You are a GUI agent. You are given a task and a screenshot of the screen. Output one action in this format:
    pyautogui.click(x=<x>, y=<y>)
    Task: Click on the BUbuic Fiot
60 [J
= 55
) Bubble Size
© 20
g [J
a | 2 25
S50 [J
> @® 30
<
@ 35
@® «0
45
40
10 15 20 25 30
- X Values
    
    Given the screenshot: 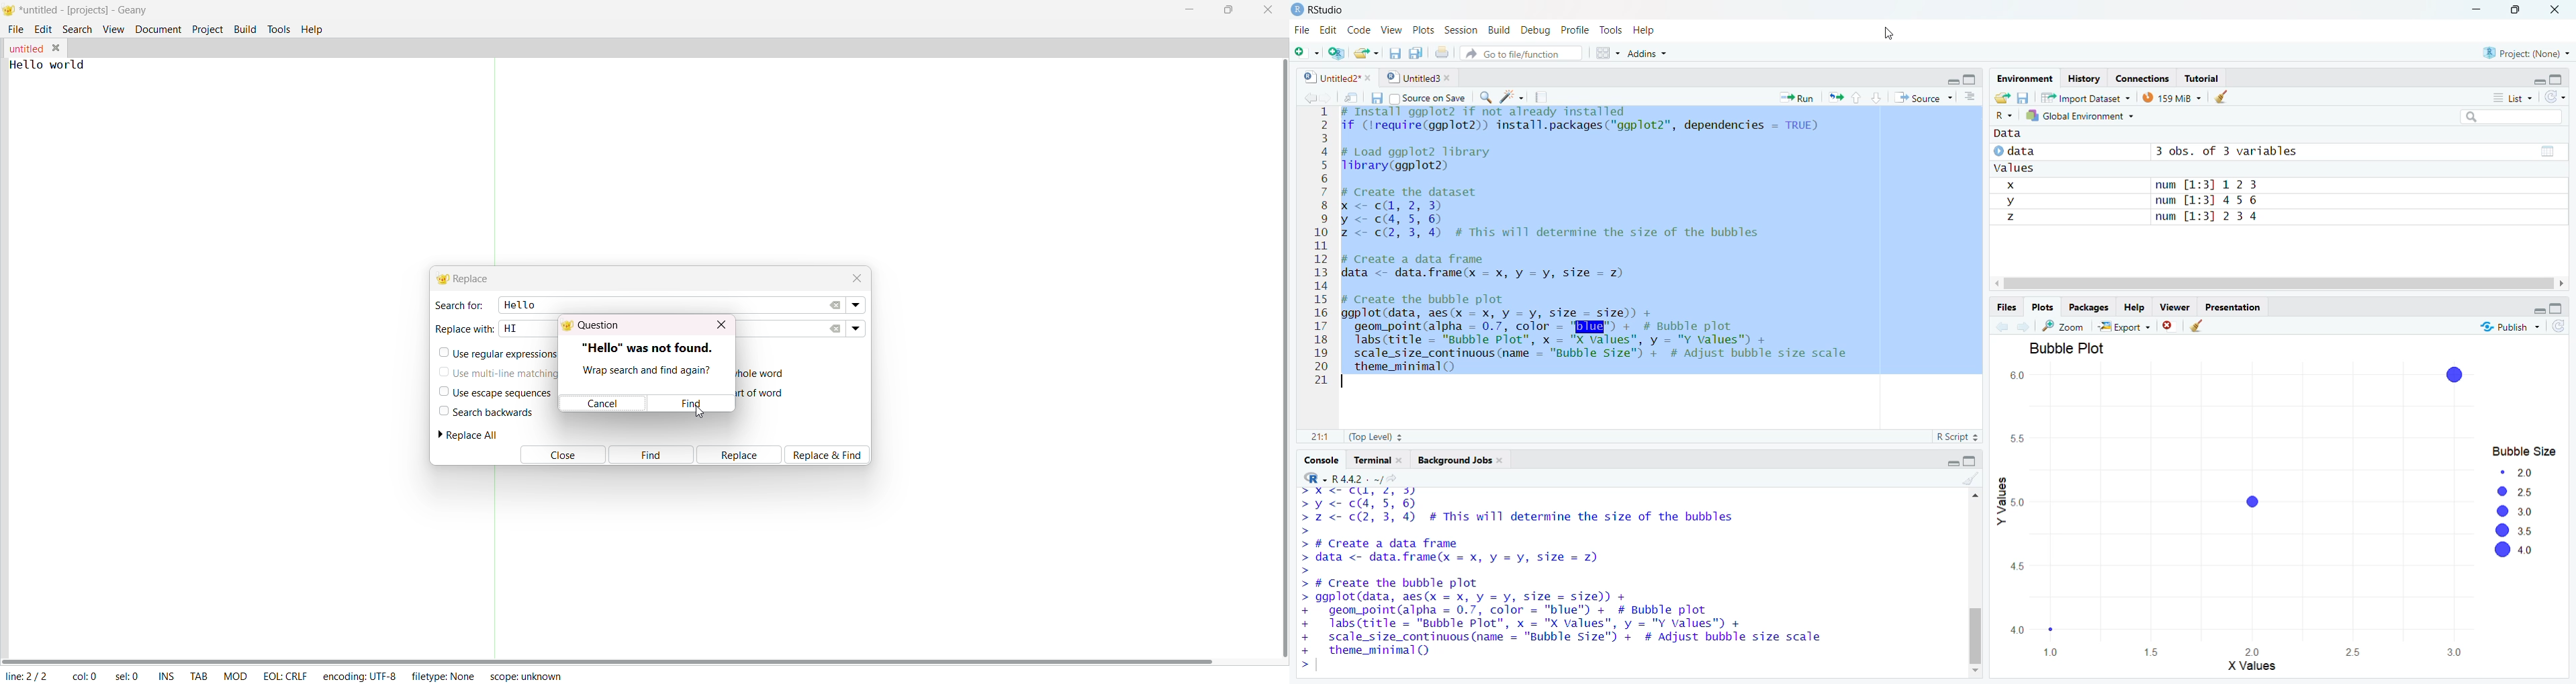 What is the action you would take?
    pyautogui.click(x=2283, y=508)
    